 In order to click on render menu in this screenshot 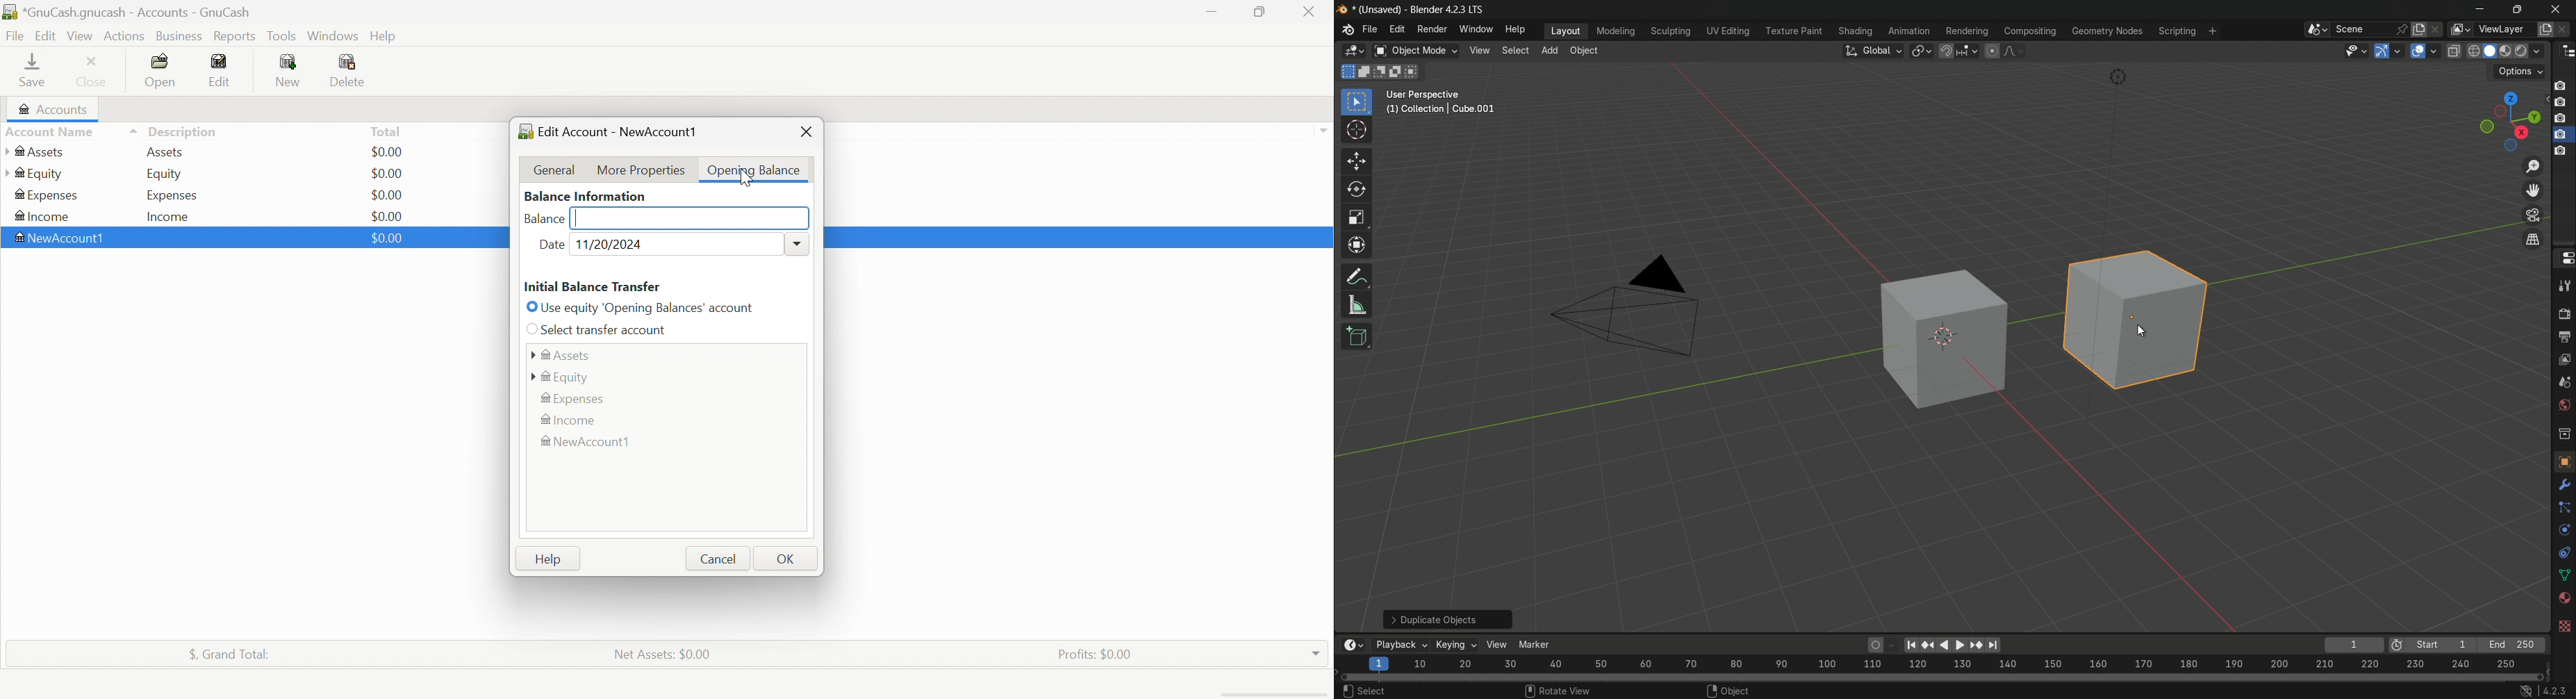, I will do `click(1434, 28)`.